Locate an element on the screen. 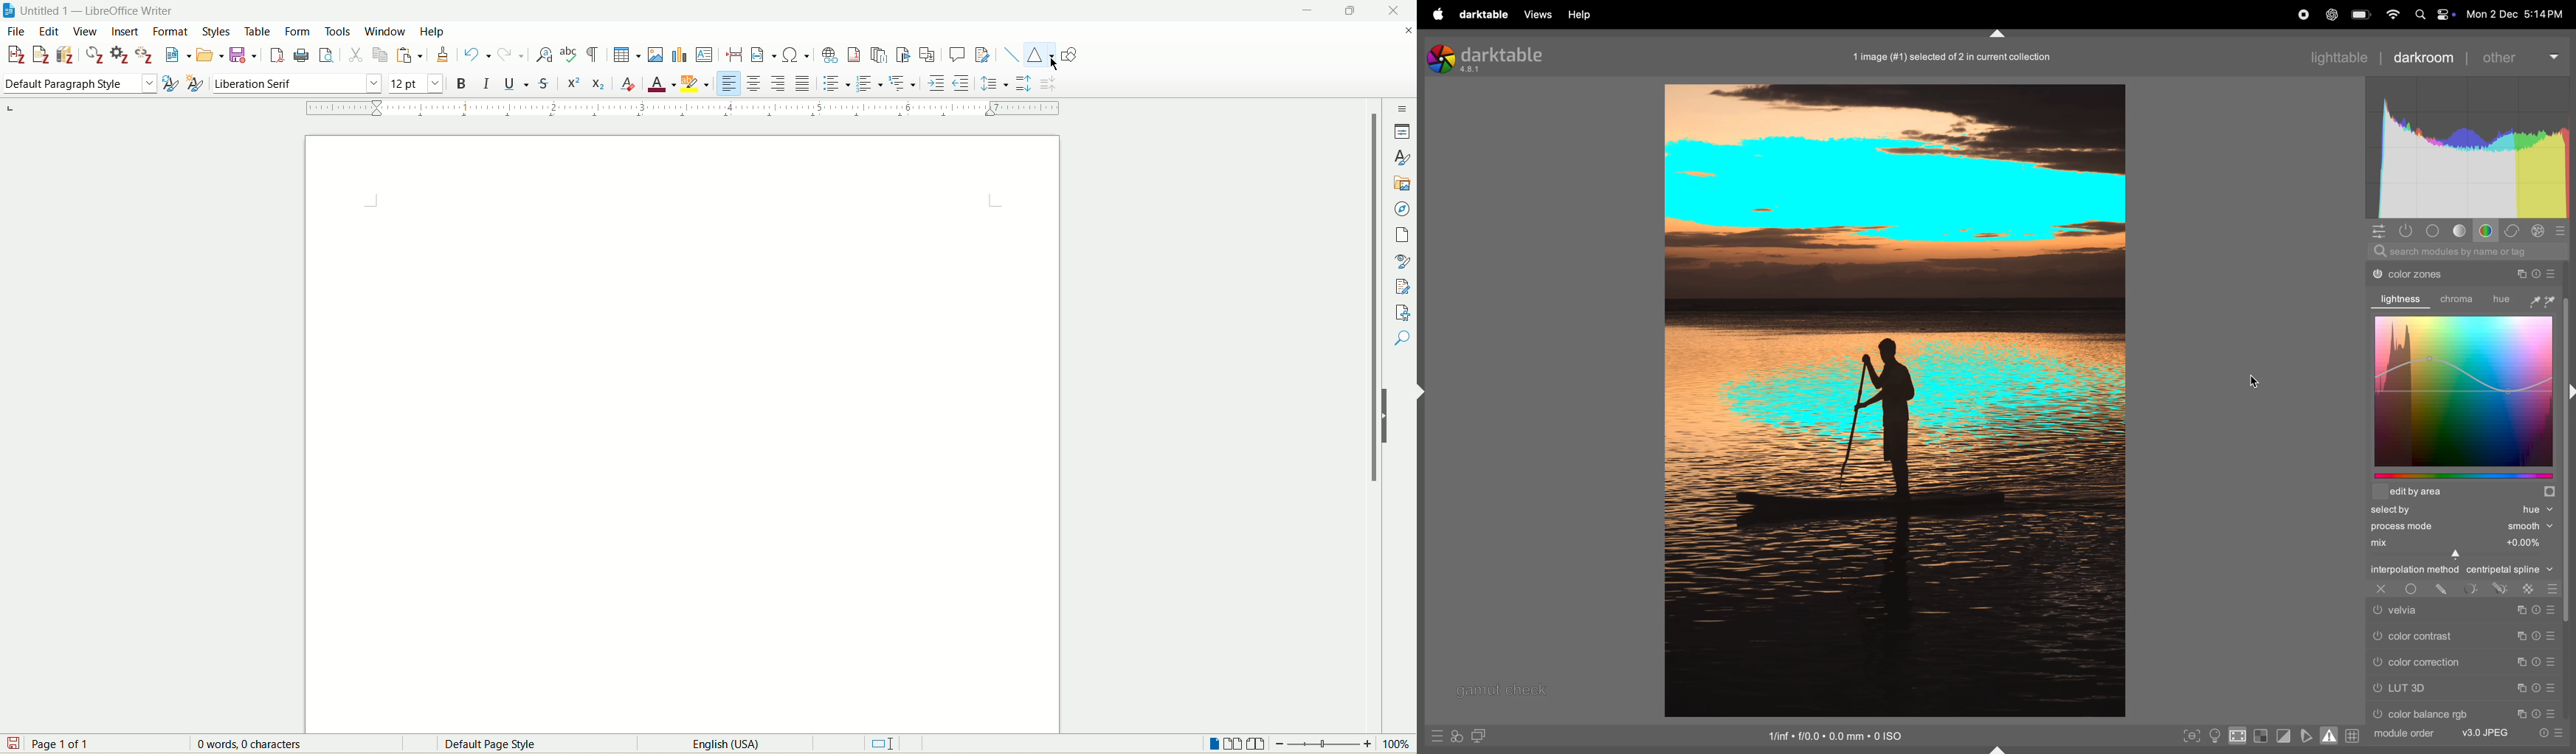 The width and height of the screenshot is (2576, 756).  is located at coordinates (2487, 230).